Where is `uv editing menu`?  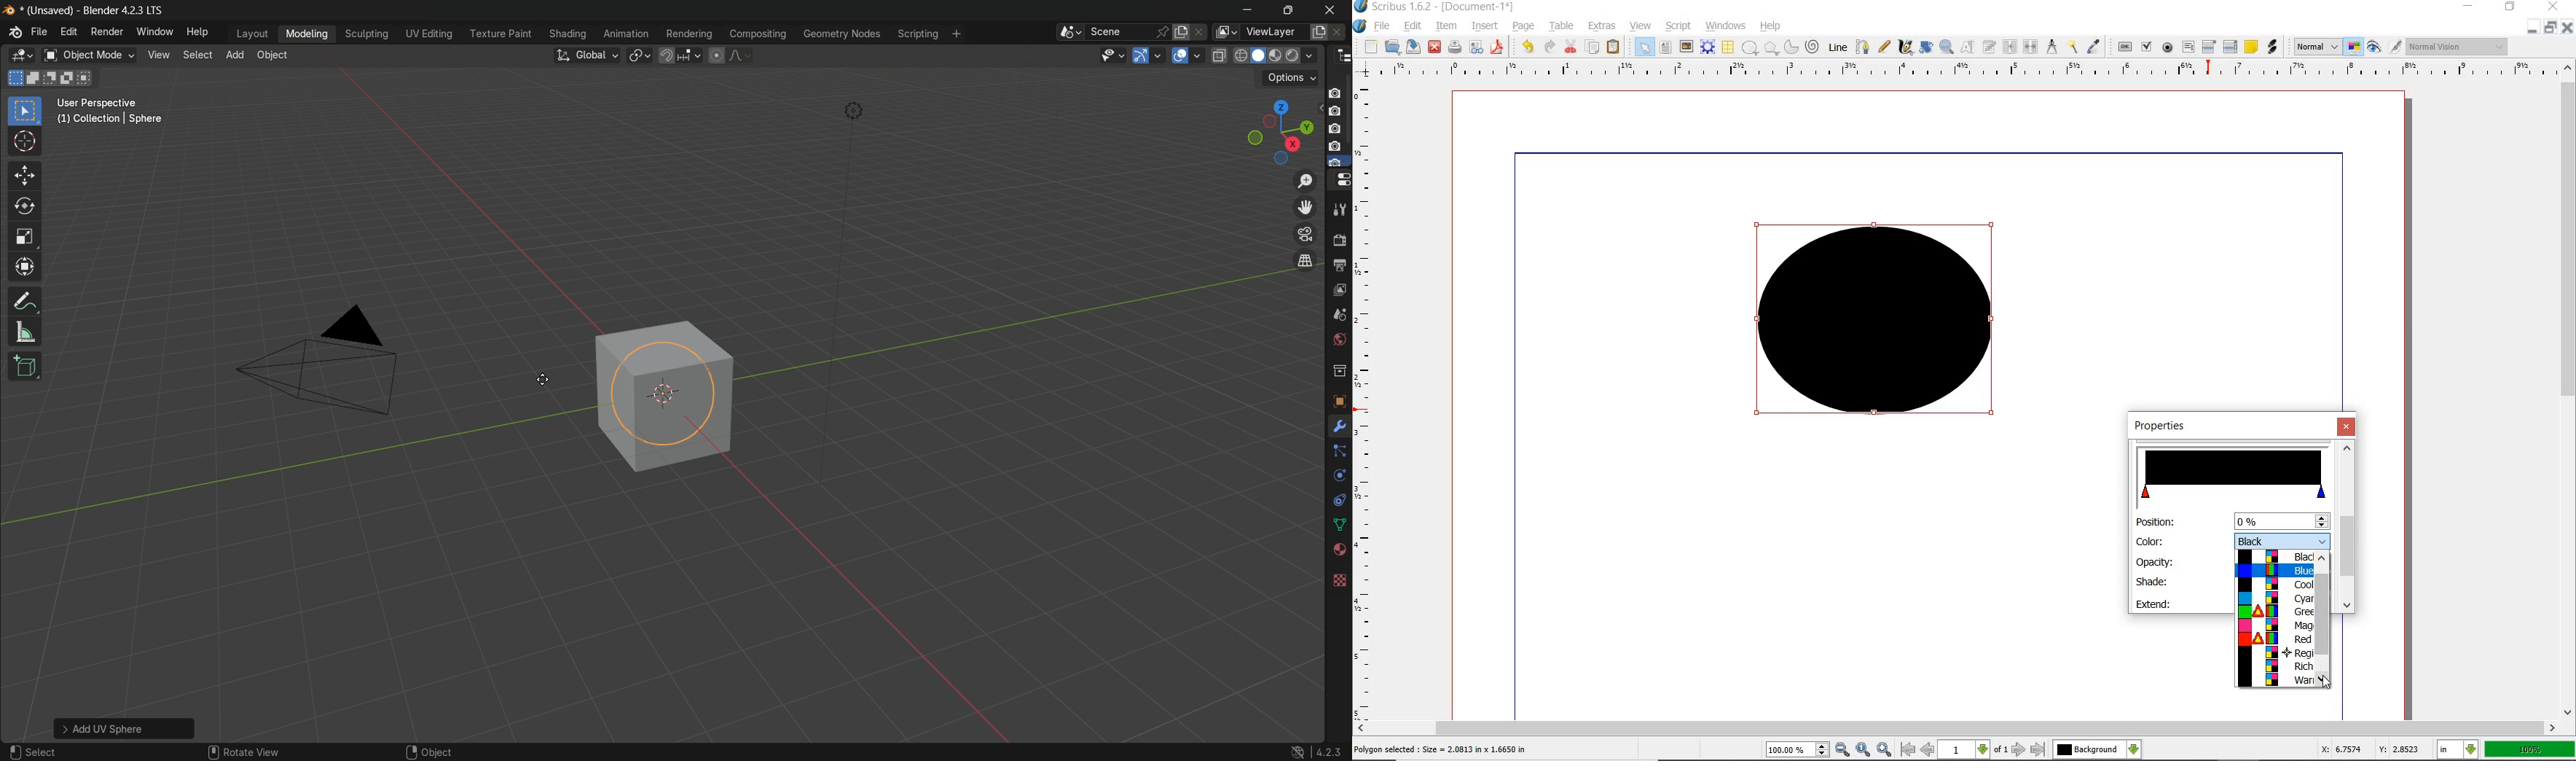
uv editing menu is located at coordinates (429, 34).